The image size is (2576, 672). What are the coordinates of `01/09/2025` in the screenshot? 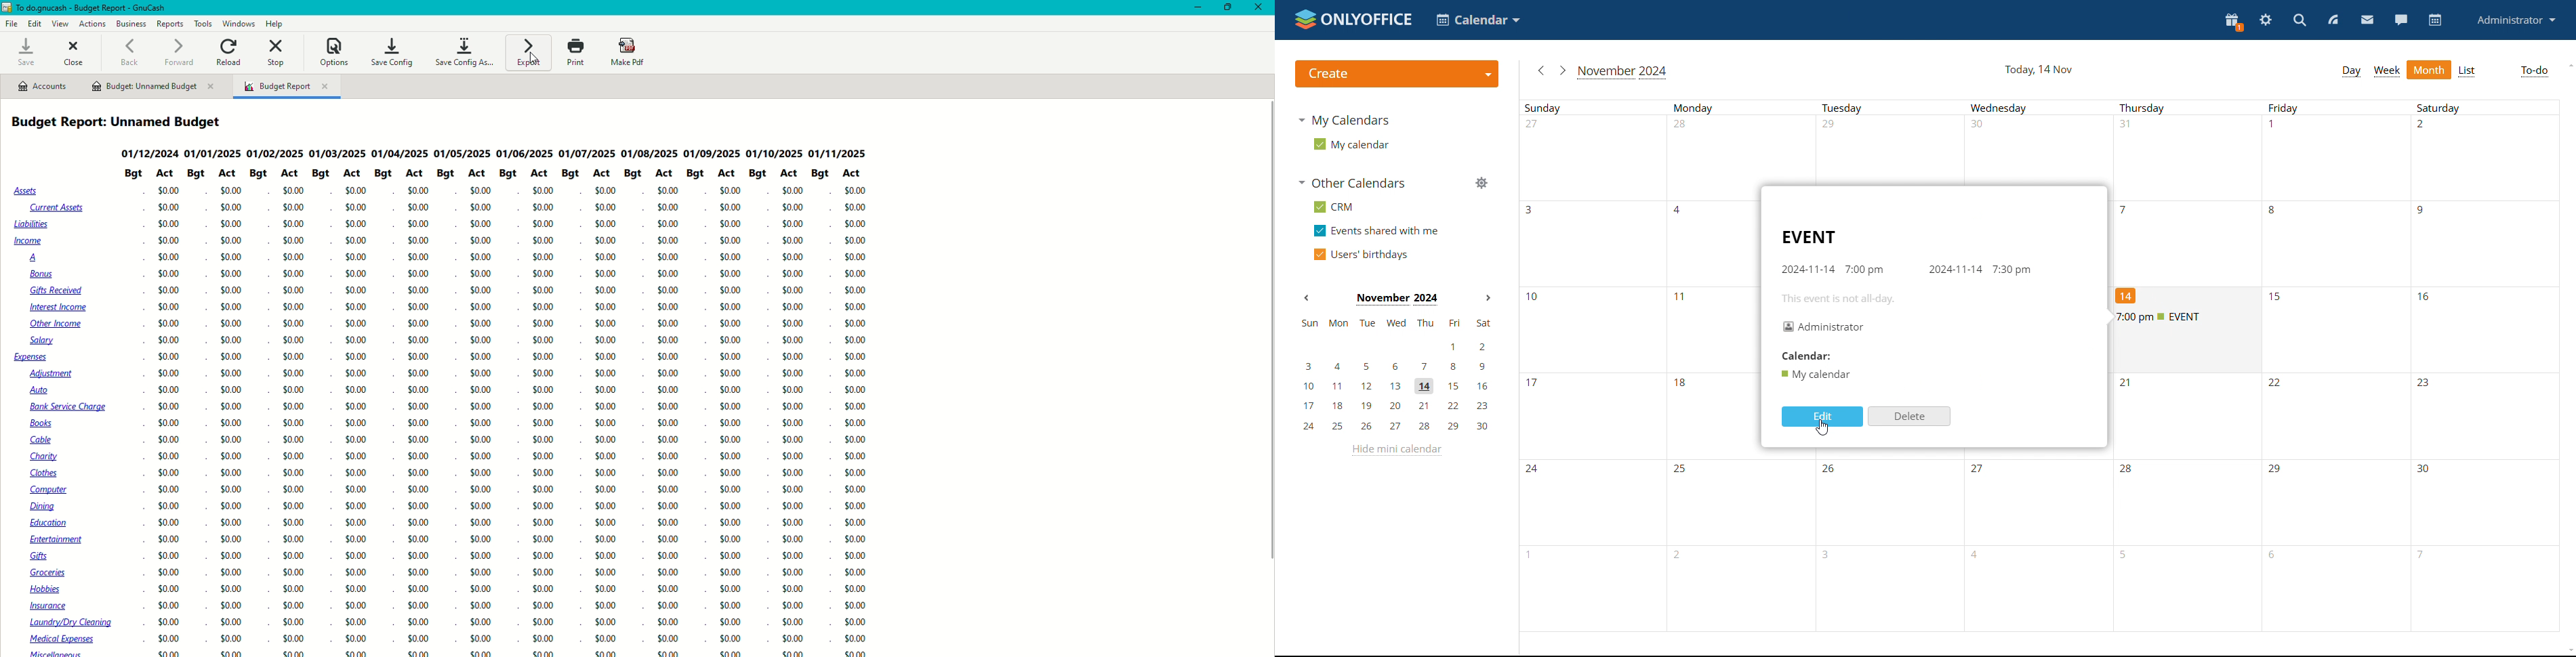 It's located at (711, 153).